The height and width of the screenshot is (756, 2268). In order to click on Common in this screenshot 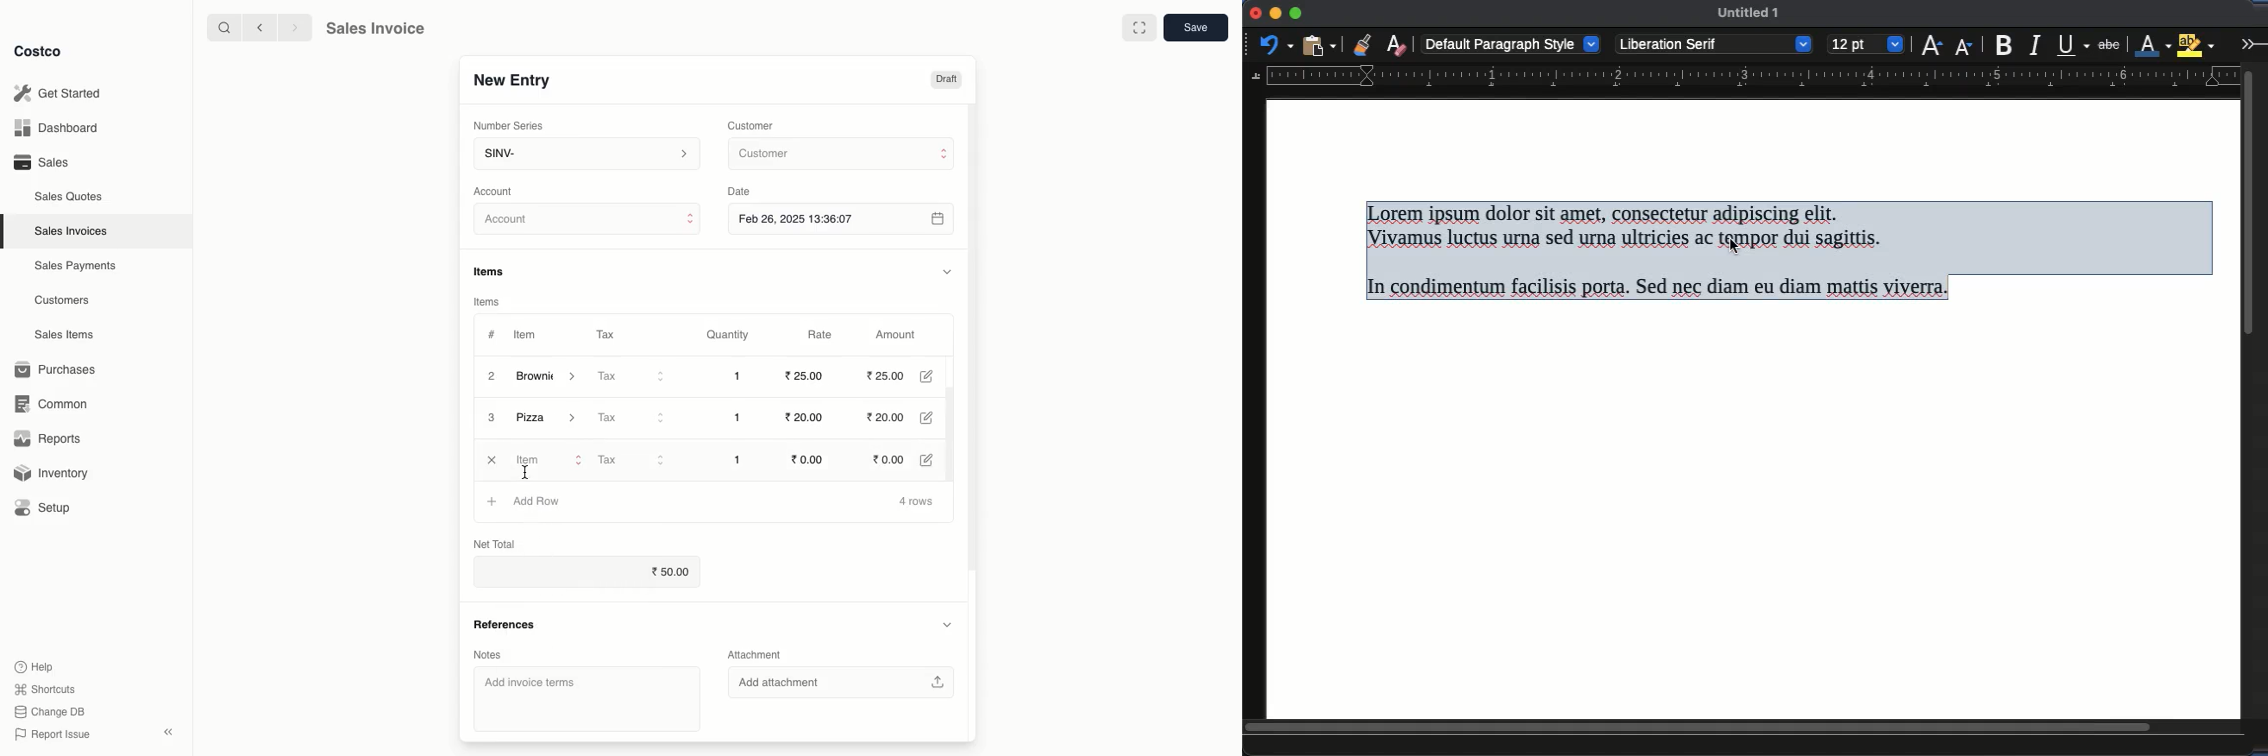, I will do `click(59, 404)`.